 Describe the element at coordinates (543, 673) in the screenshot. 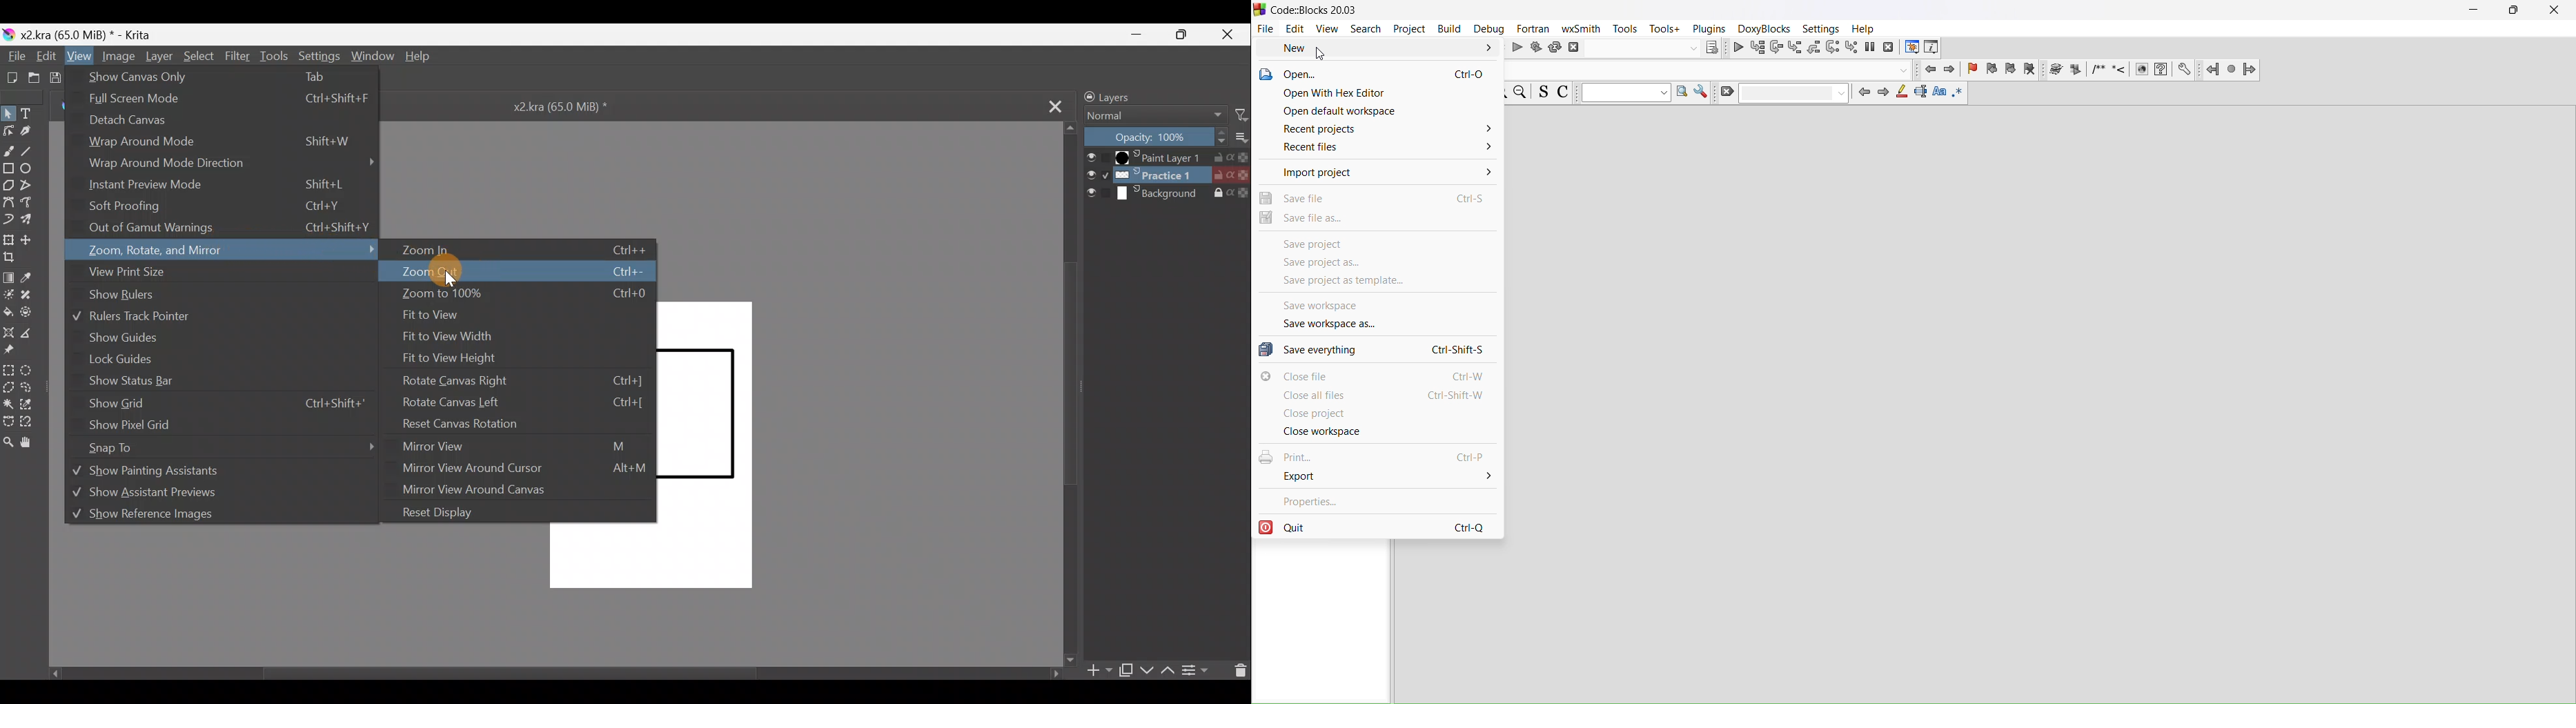

I see `Scroll bar` at that location.